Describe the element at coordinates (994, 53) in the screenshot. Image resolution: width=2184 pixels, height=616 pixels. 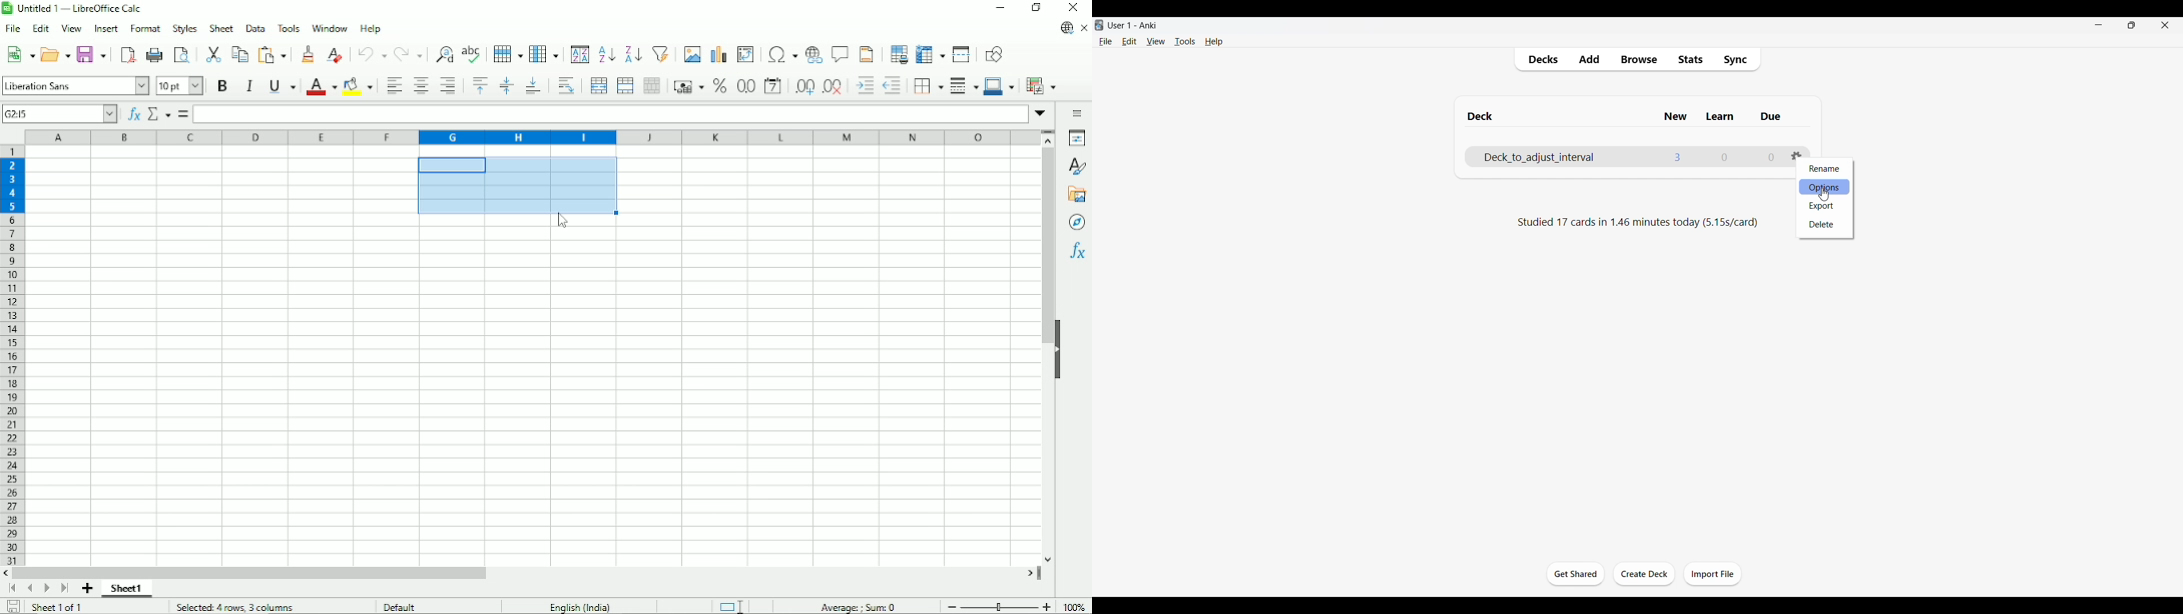
I see `Show draw functions` at that location.